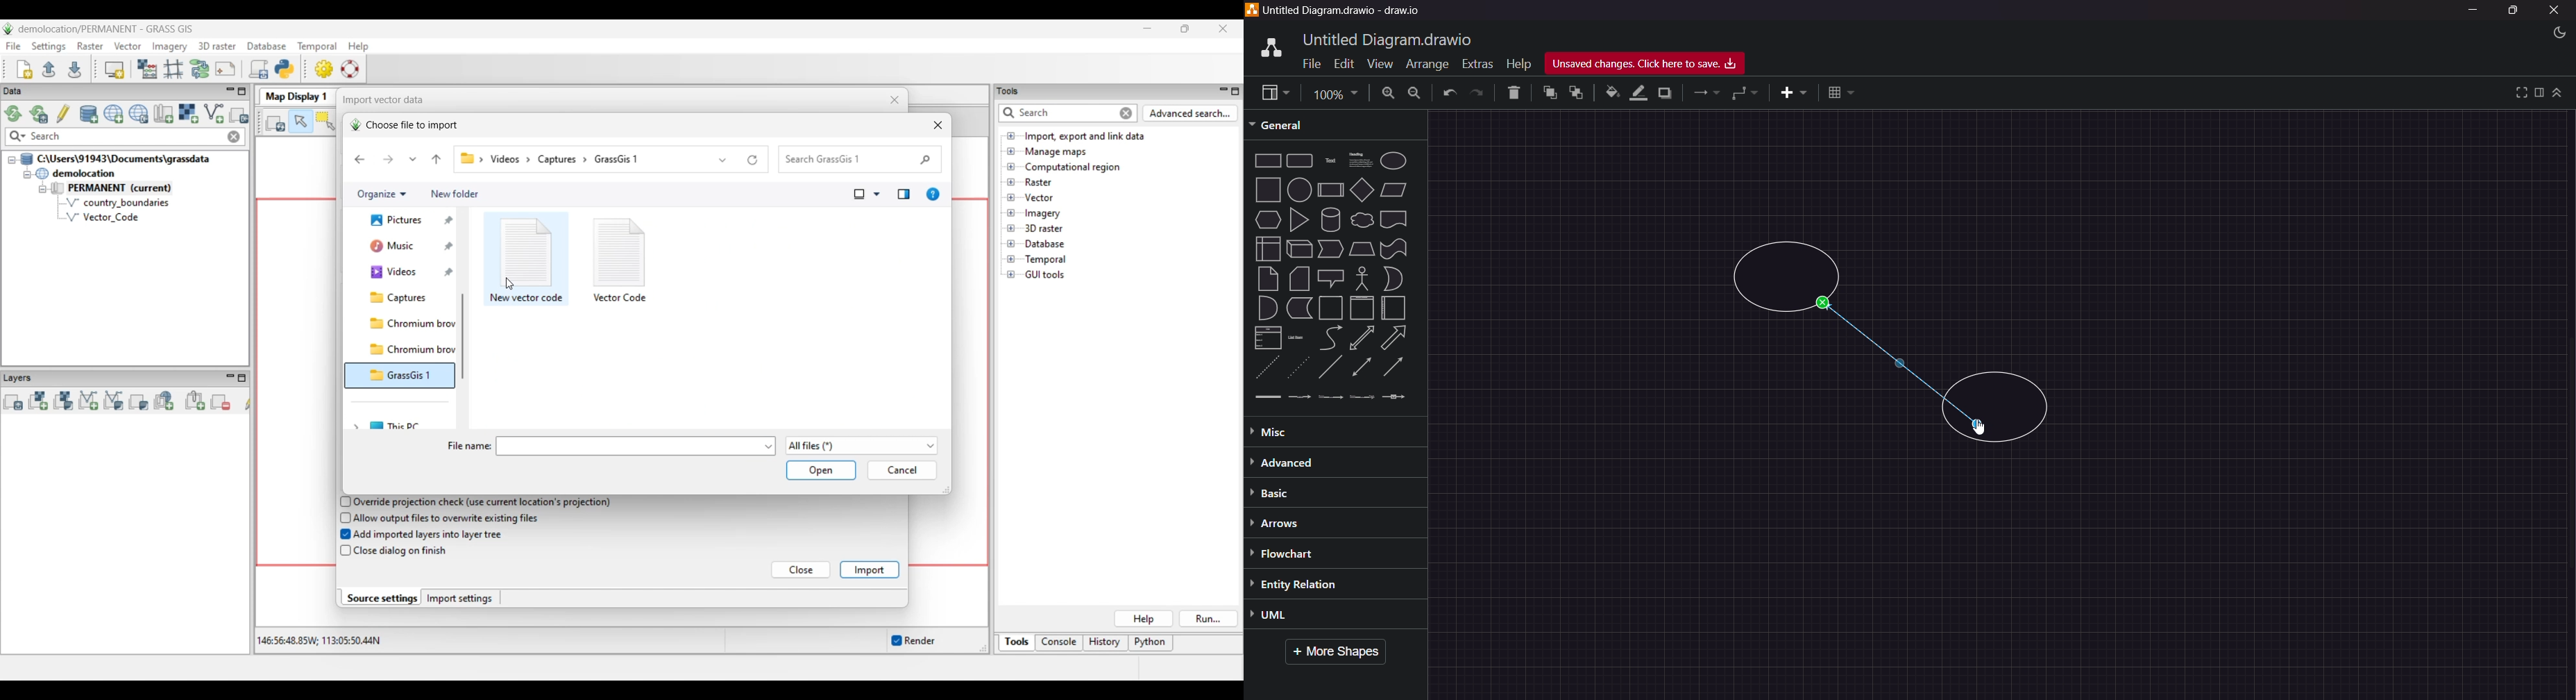  Describe the element at coordinates (1374, 63) in the screenshot. I see `View` at that location.